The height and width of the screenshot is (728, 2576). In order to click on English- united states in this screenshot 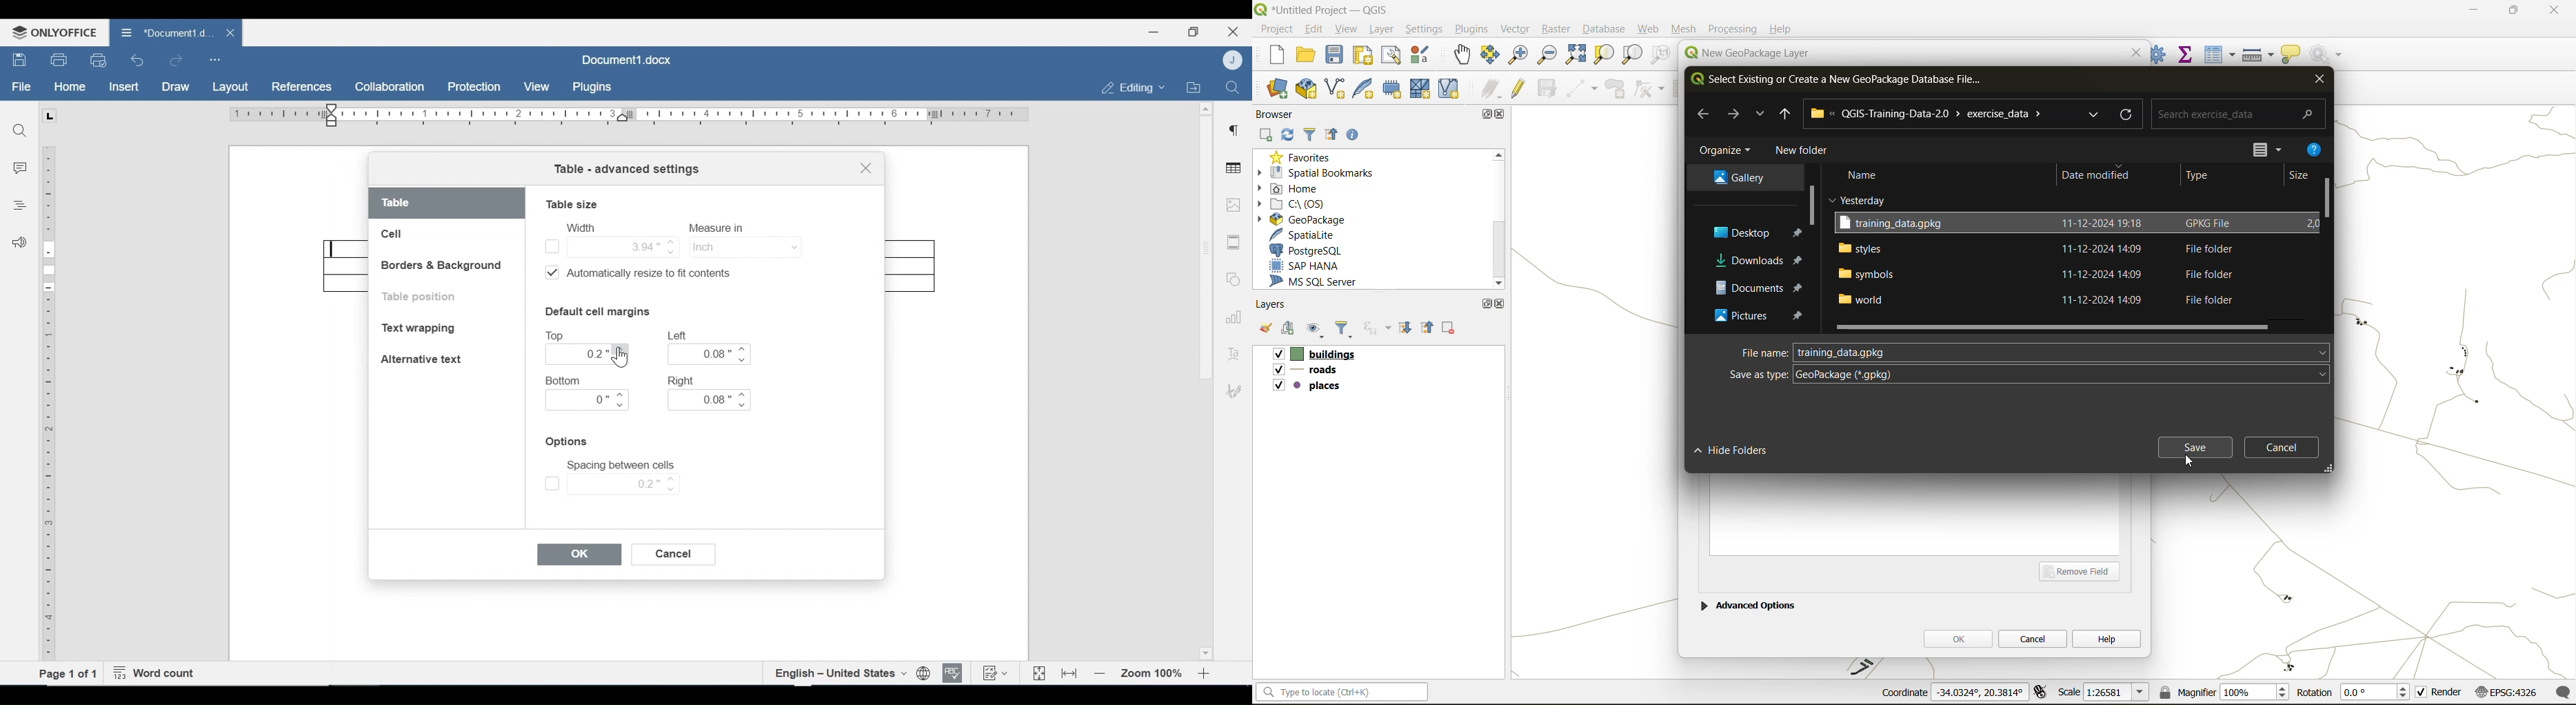, I will do `click(840, 673)`.